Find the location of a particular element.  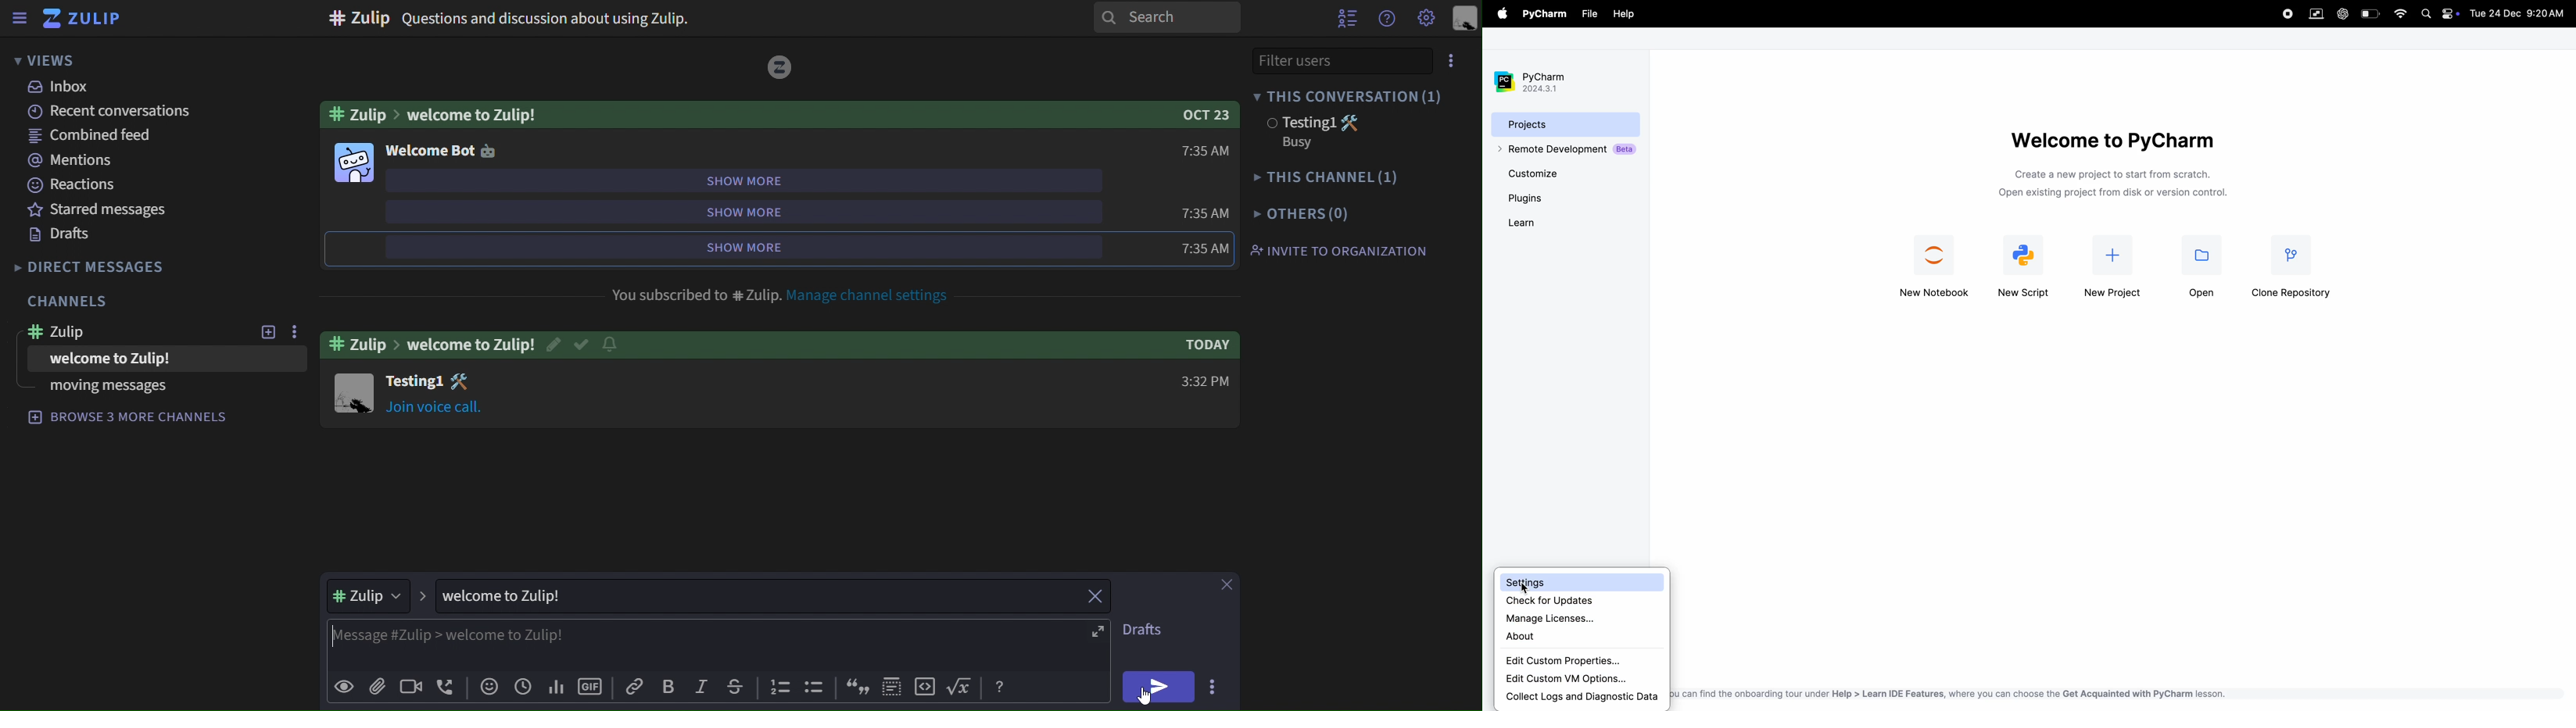

Today is located at coordinates (1206, 343).